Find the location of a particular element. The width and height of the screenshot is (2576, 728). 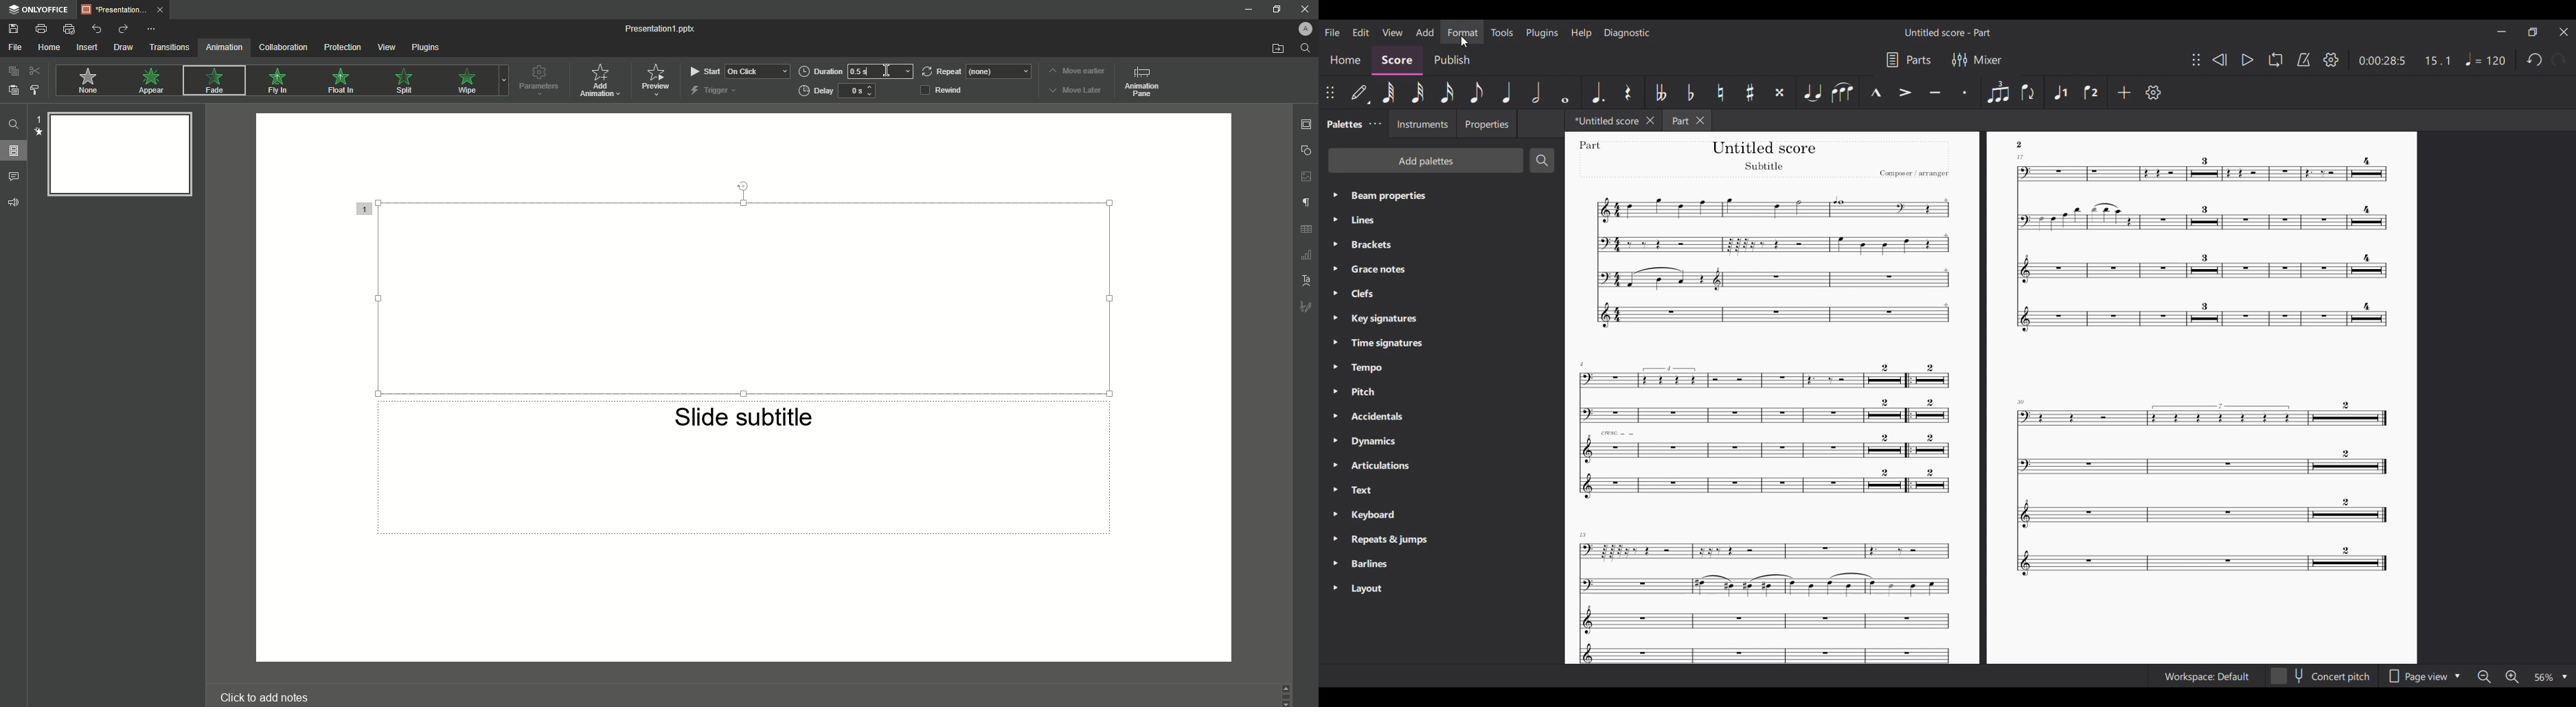

Zoom out is located at coordinates (2484, 677).